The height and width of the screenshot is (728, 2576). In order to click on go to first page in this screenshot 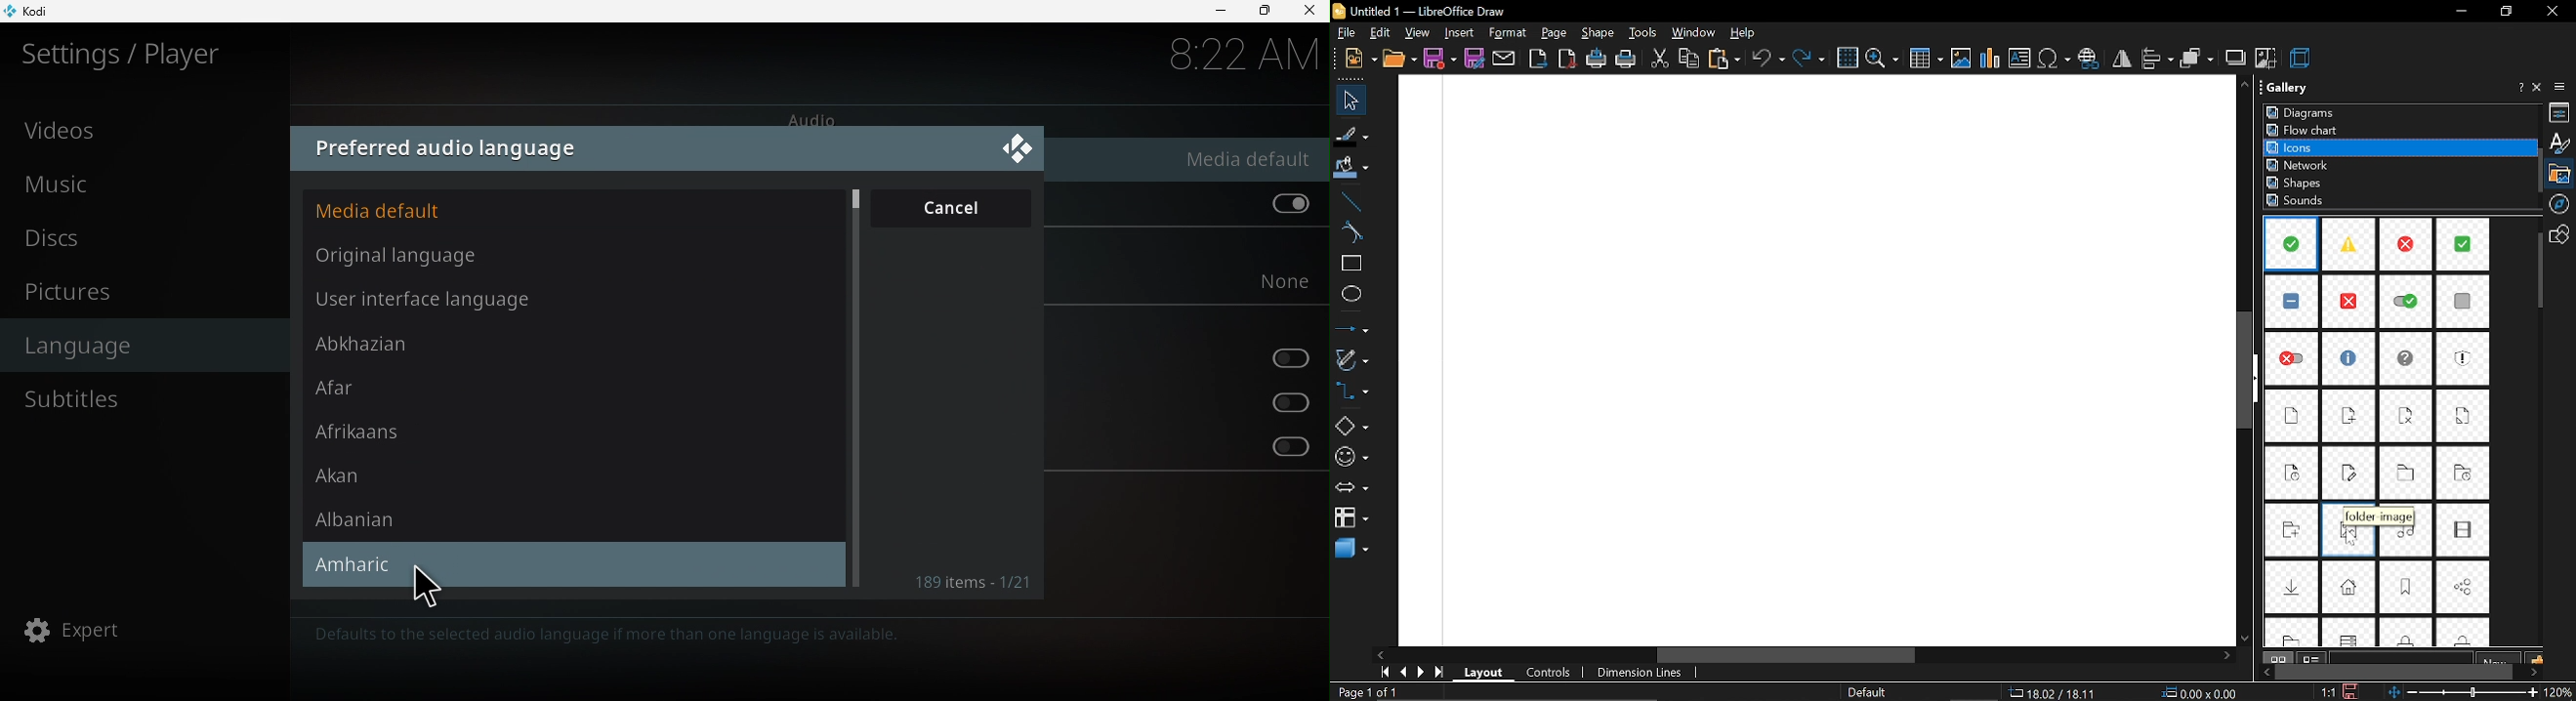, I will do `click(1382, 672)`.